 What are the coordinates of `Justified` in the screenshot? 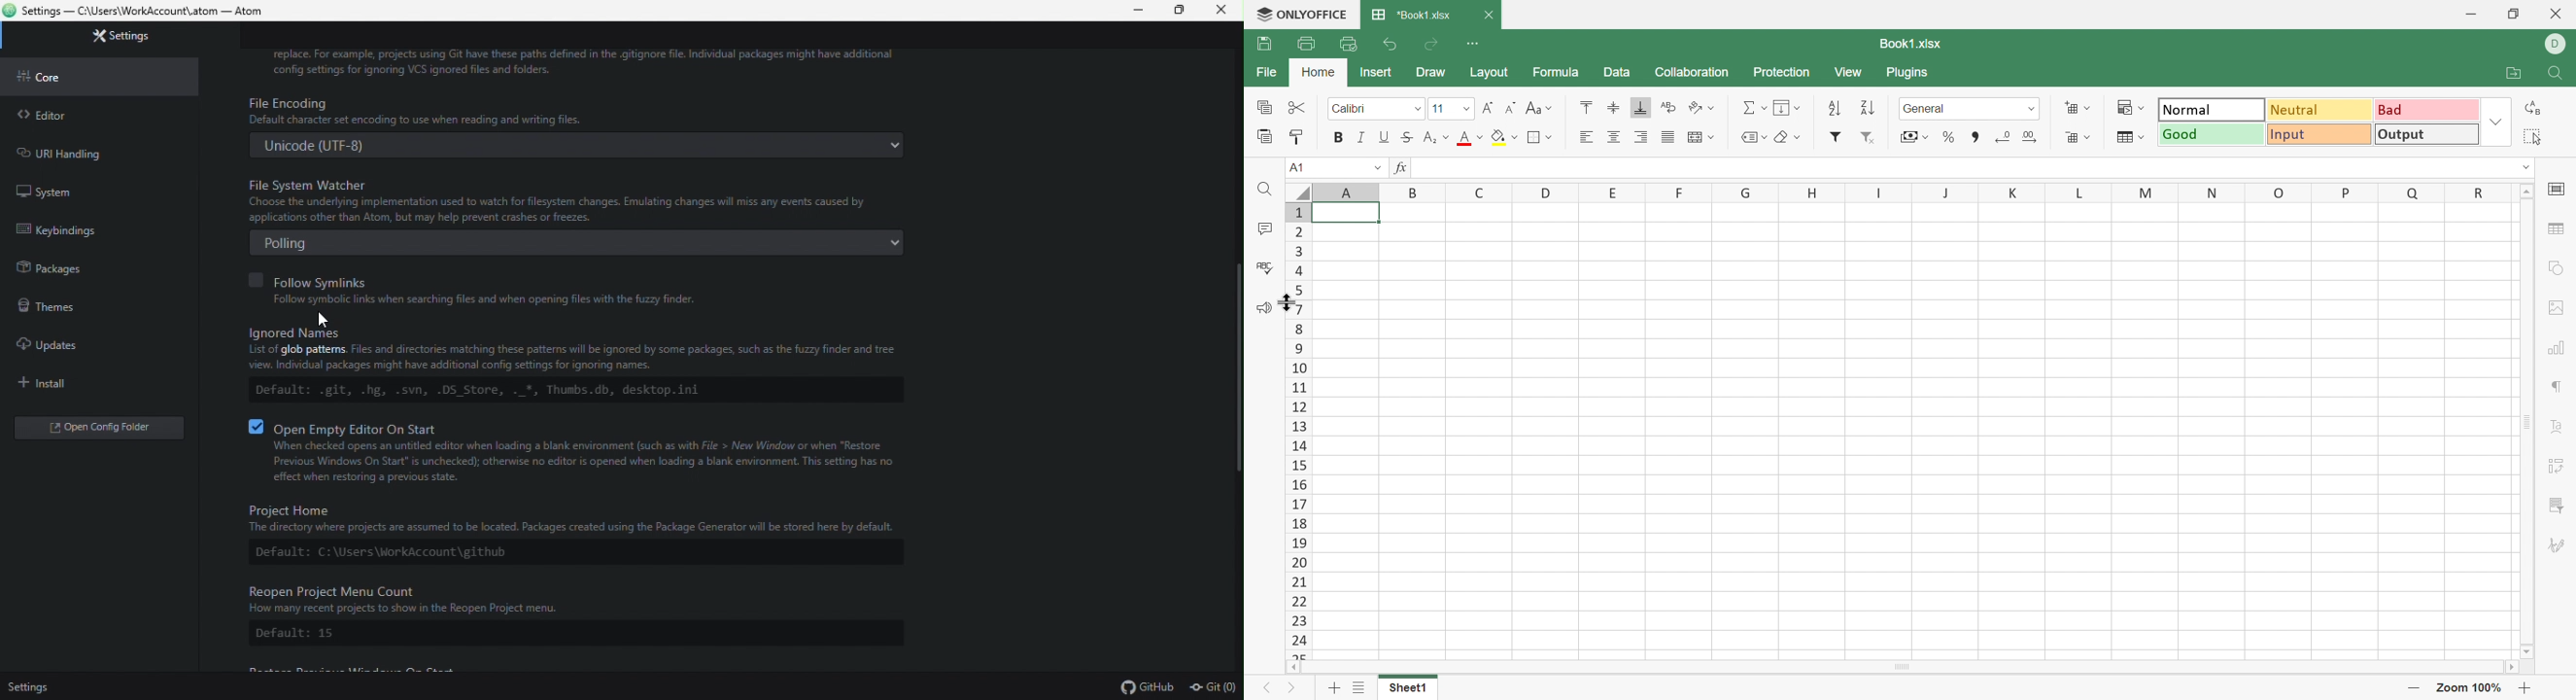 It's located at (1668, 137).